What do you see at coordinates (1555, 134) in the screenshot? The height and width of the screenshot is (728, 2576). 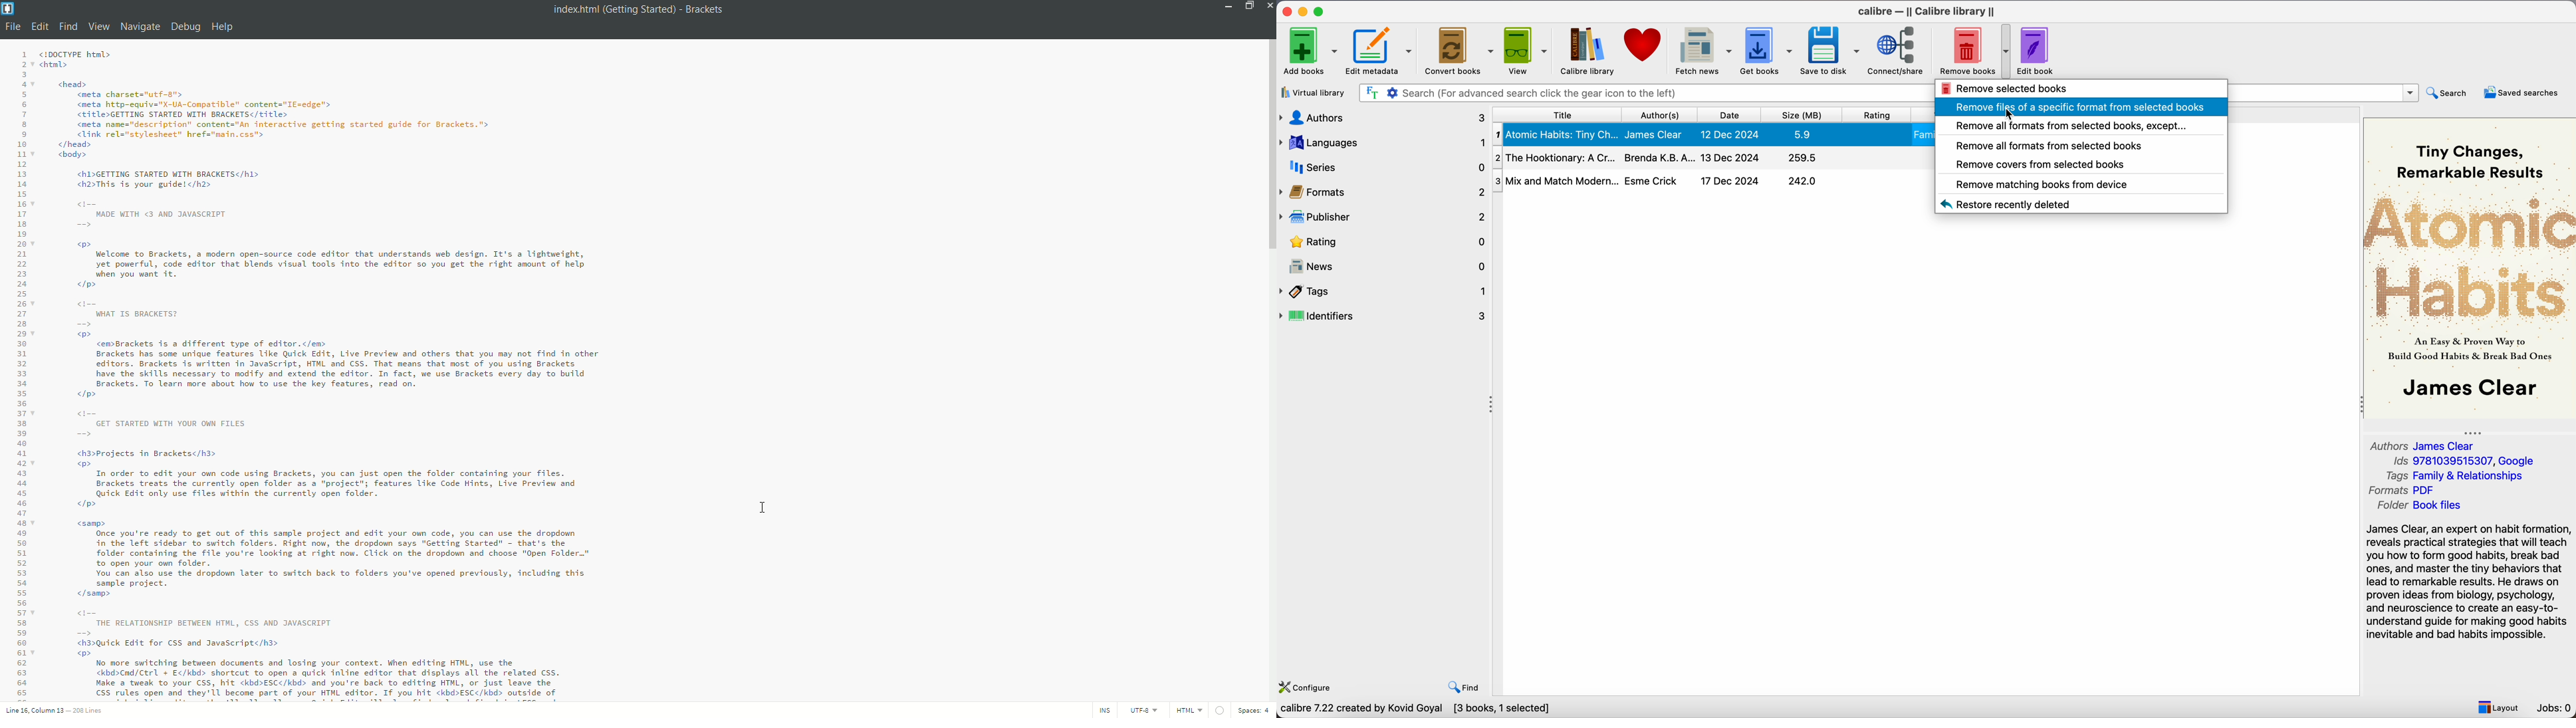 I see `Atomic Habits: Tiny Ch...` at bounding box center [1555, 134].